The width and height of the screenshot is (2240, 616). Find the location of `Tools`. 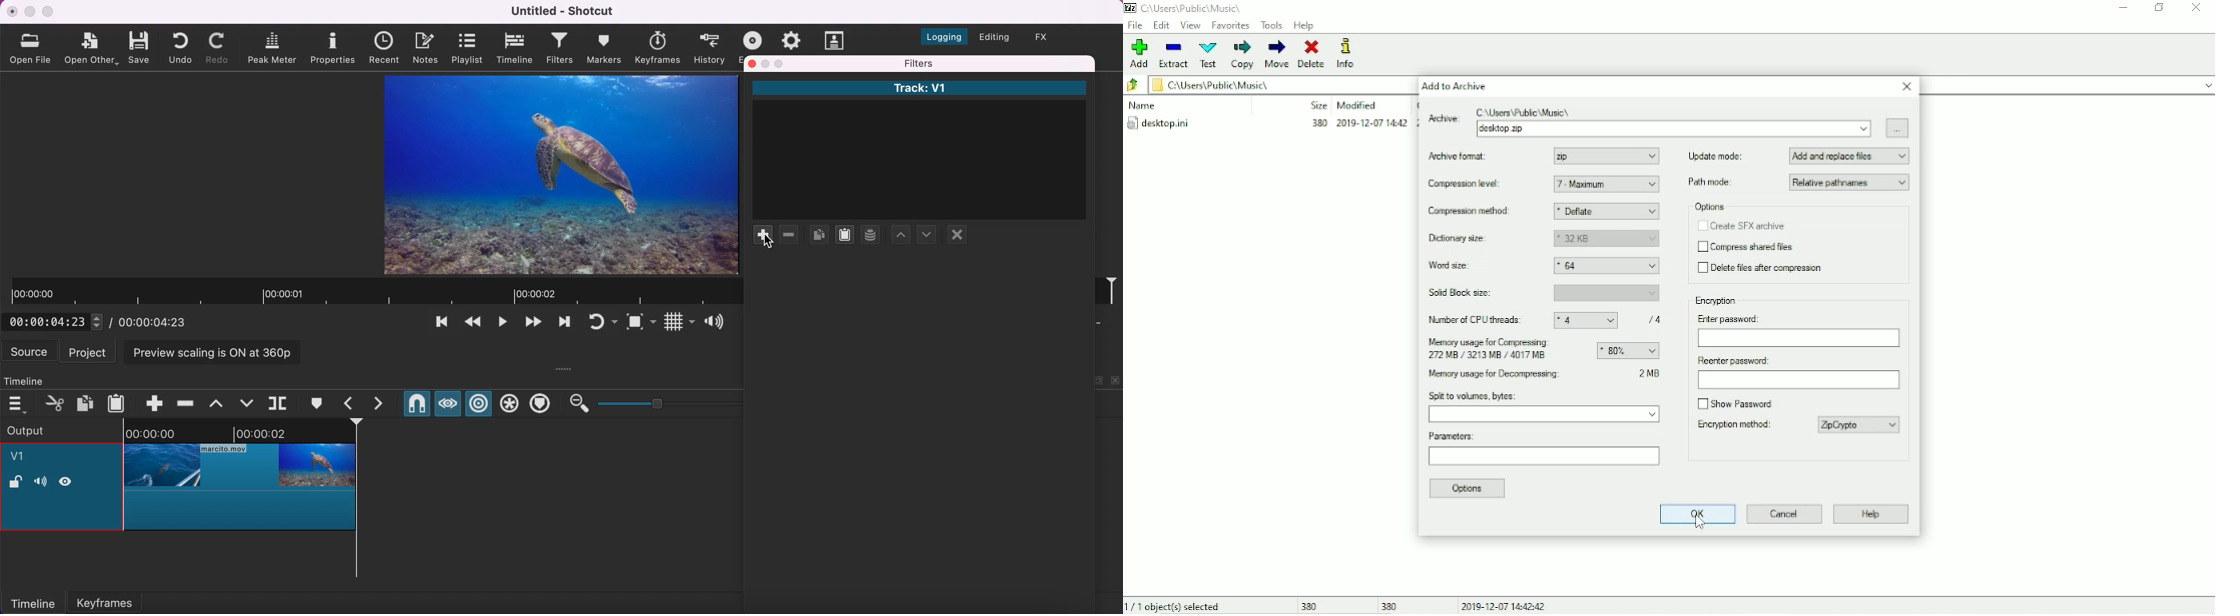

Tools is located at coordinates (1272, 25).